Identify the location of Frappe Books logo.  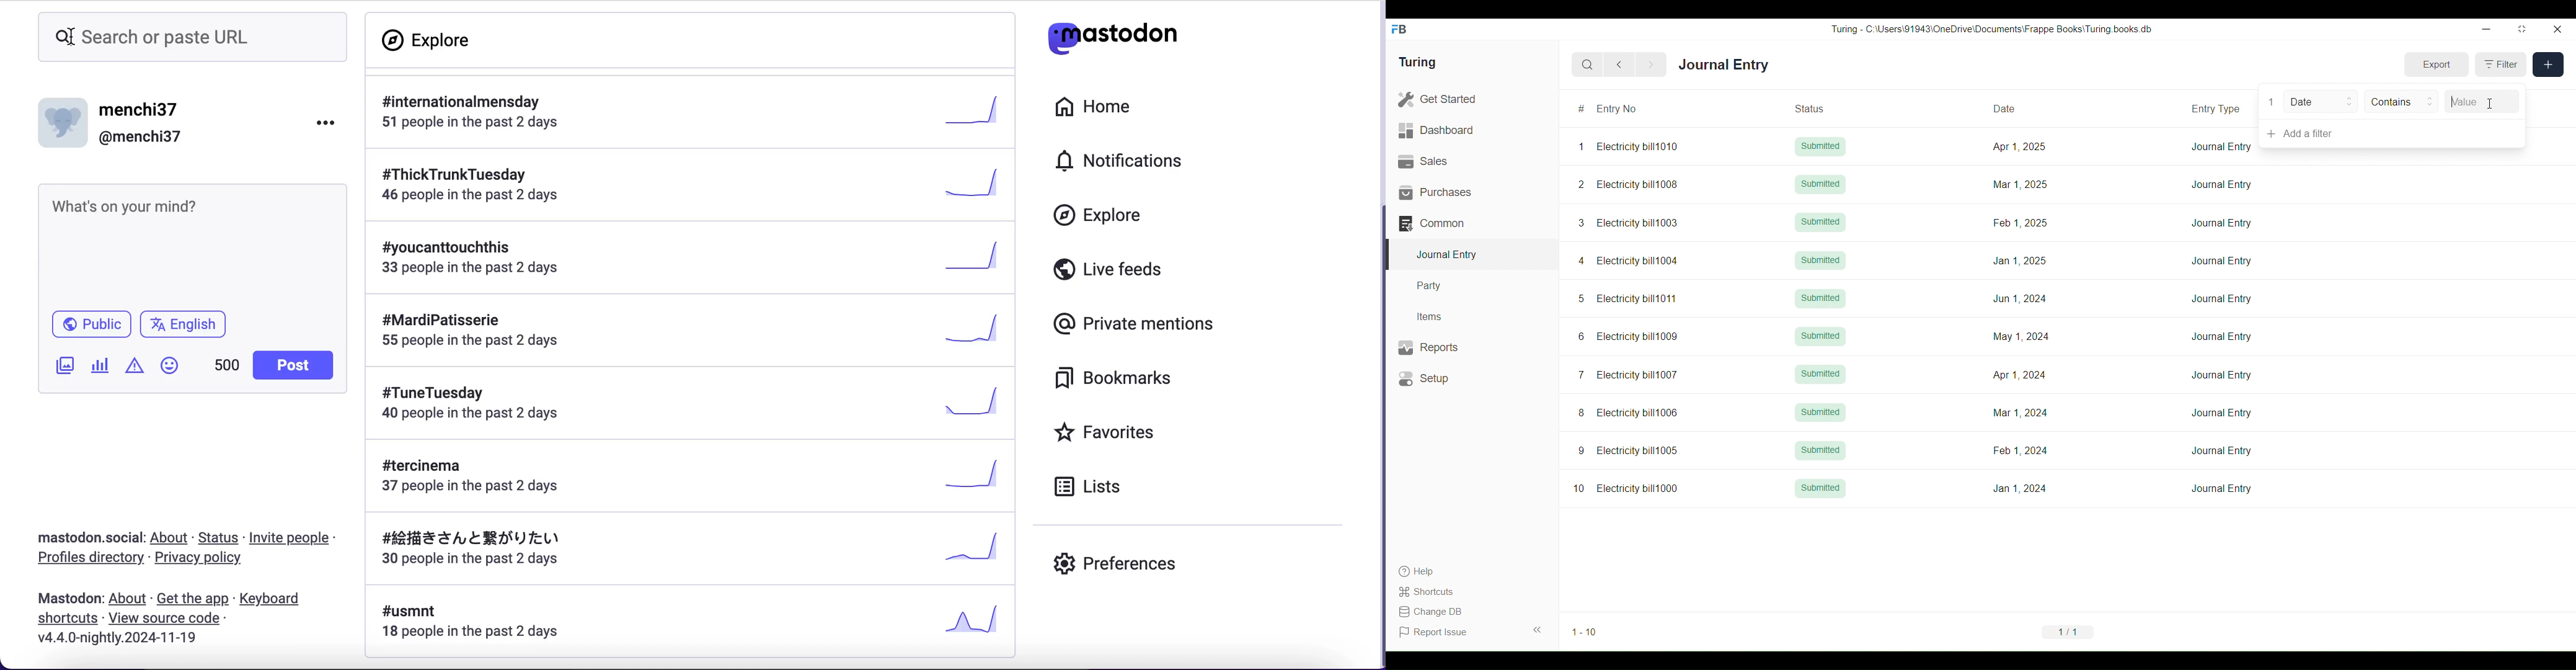
(1398, 29).